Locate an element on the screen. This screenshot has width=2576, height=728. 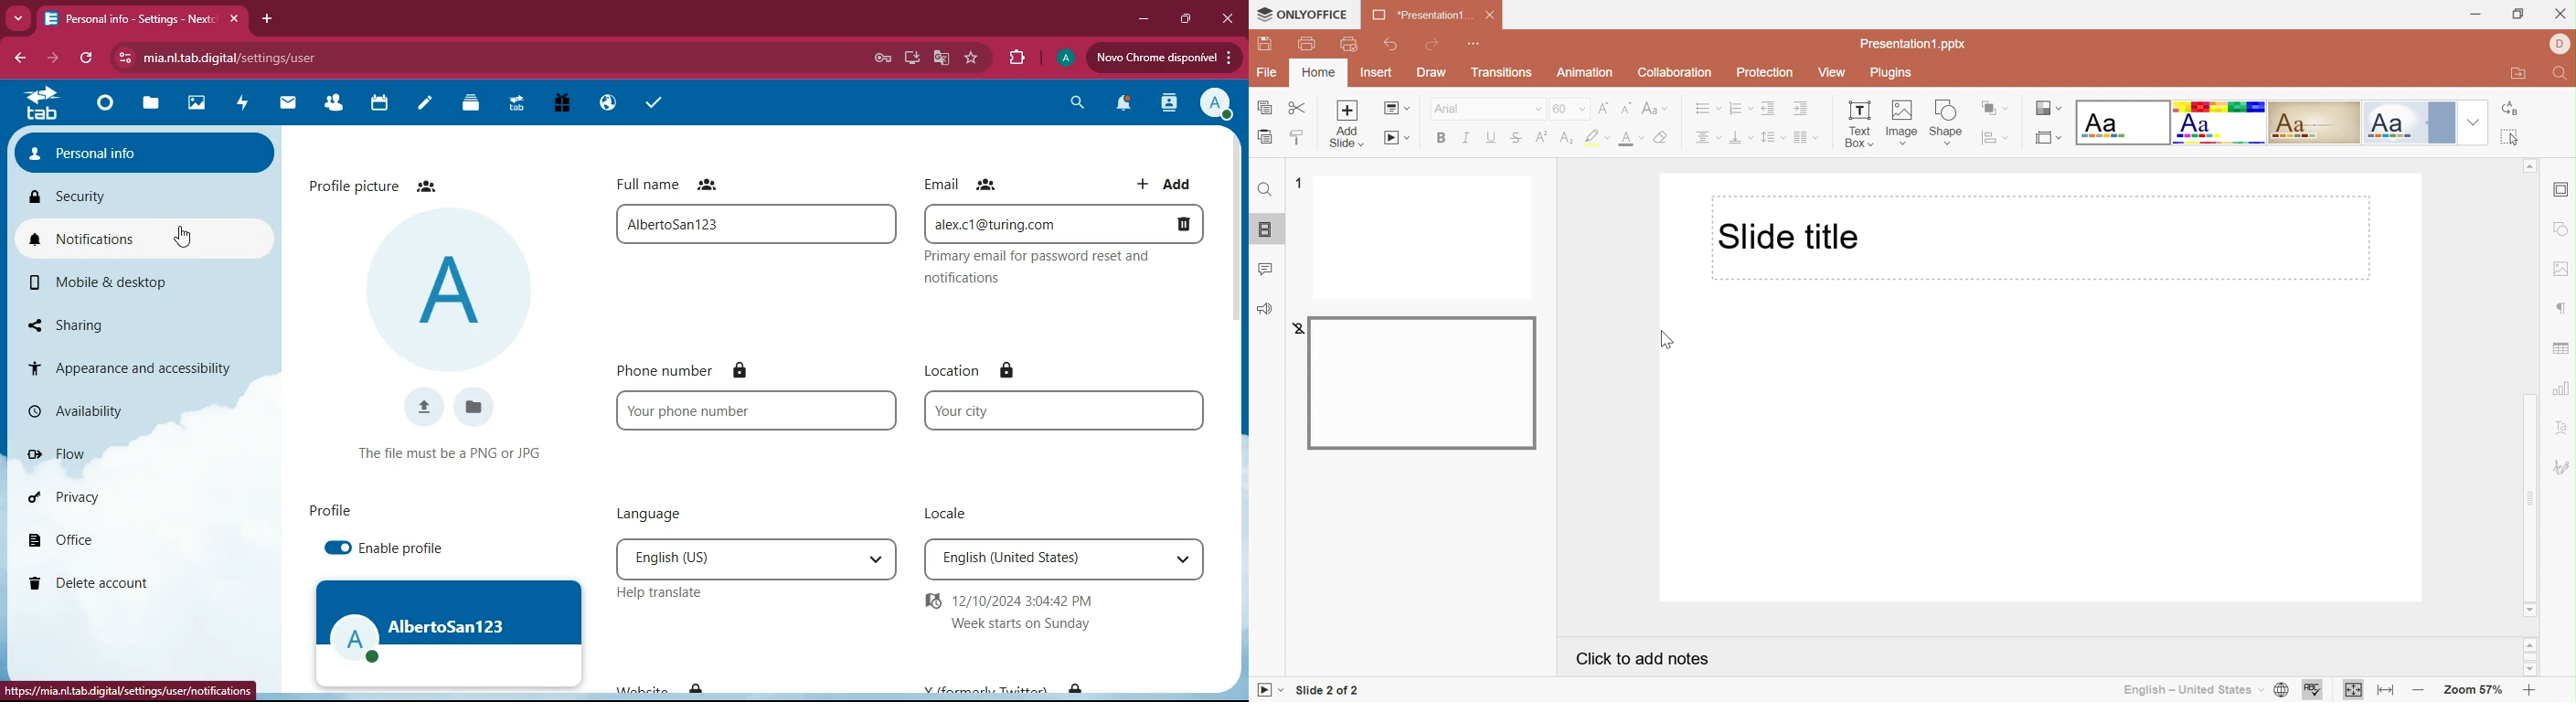
Chart settings is located at coordinates (2564, 388).